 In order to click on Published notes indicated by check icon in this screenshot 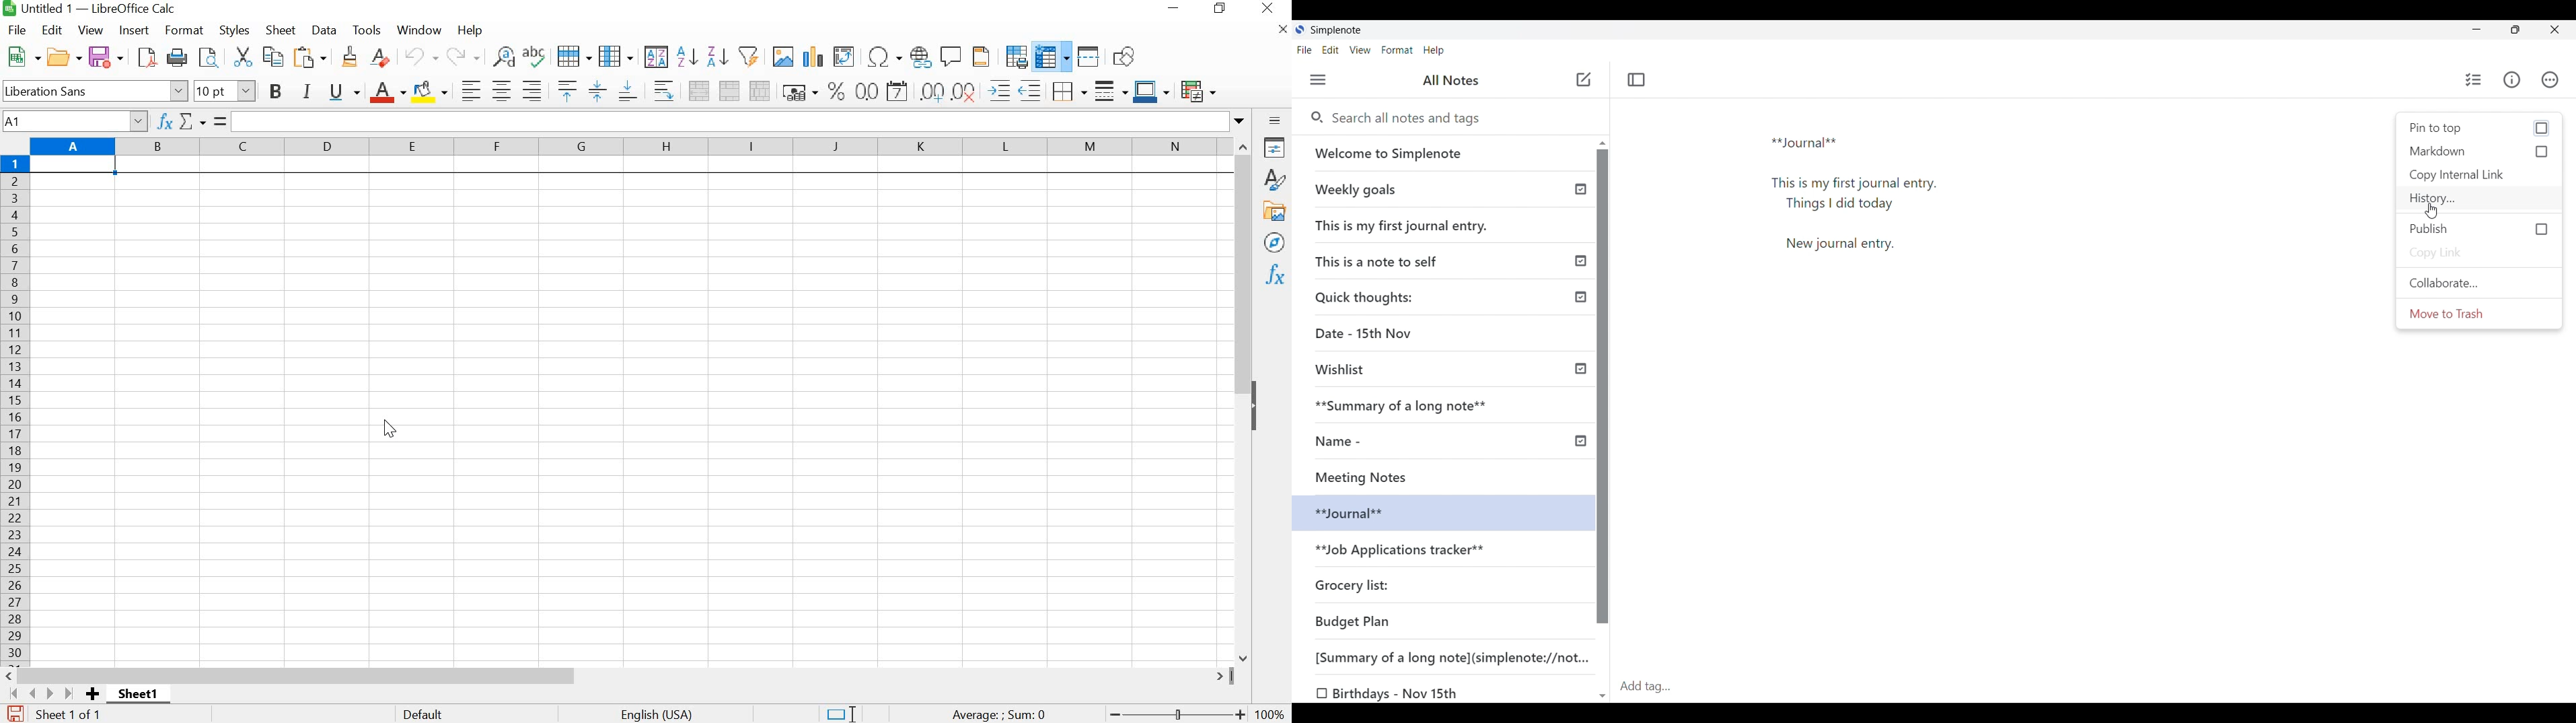, I will do `click(1581, 315)`.